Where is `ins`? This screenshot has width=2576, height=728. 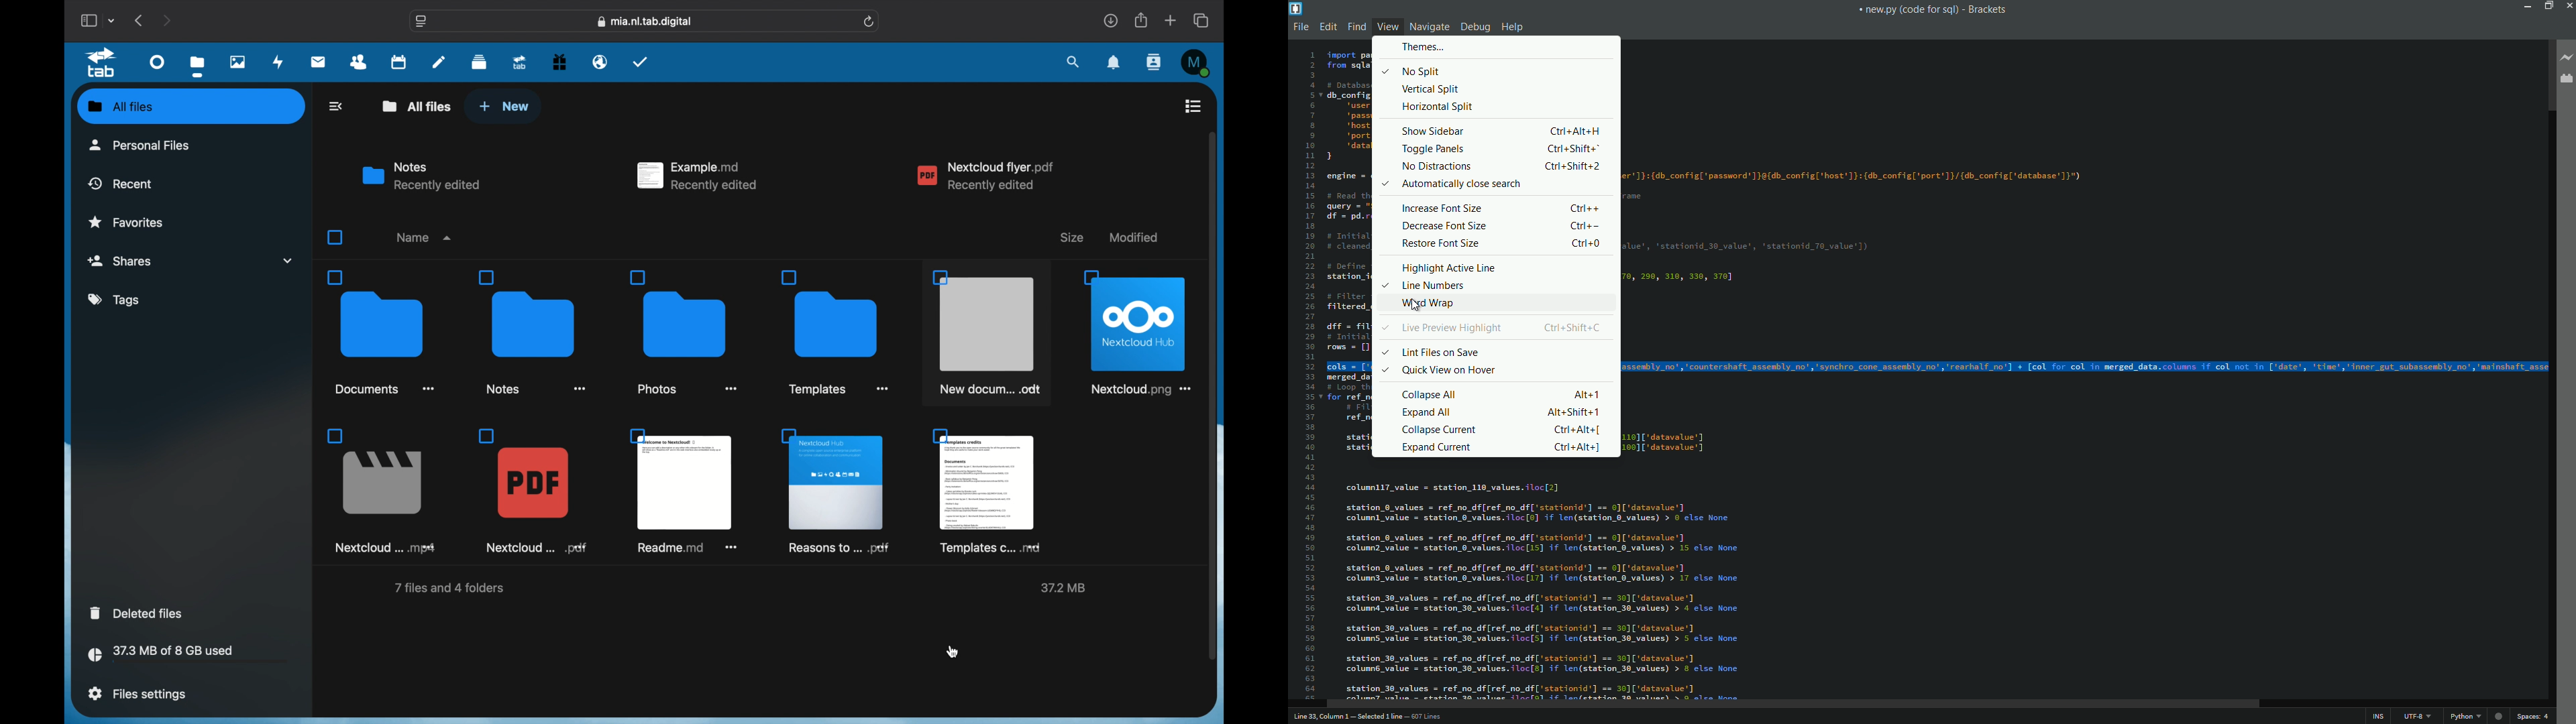 ins is located at coordinates (2378, 717).